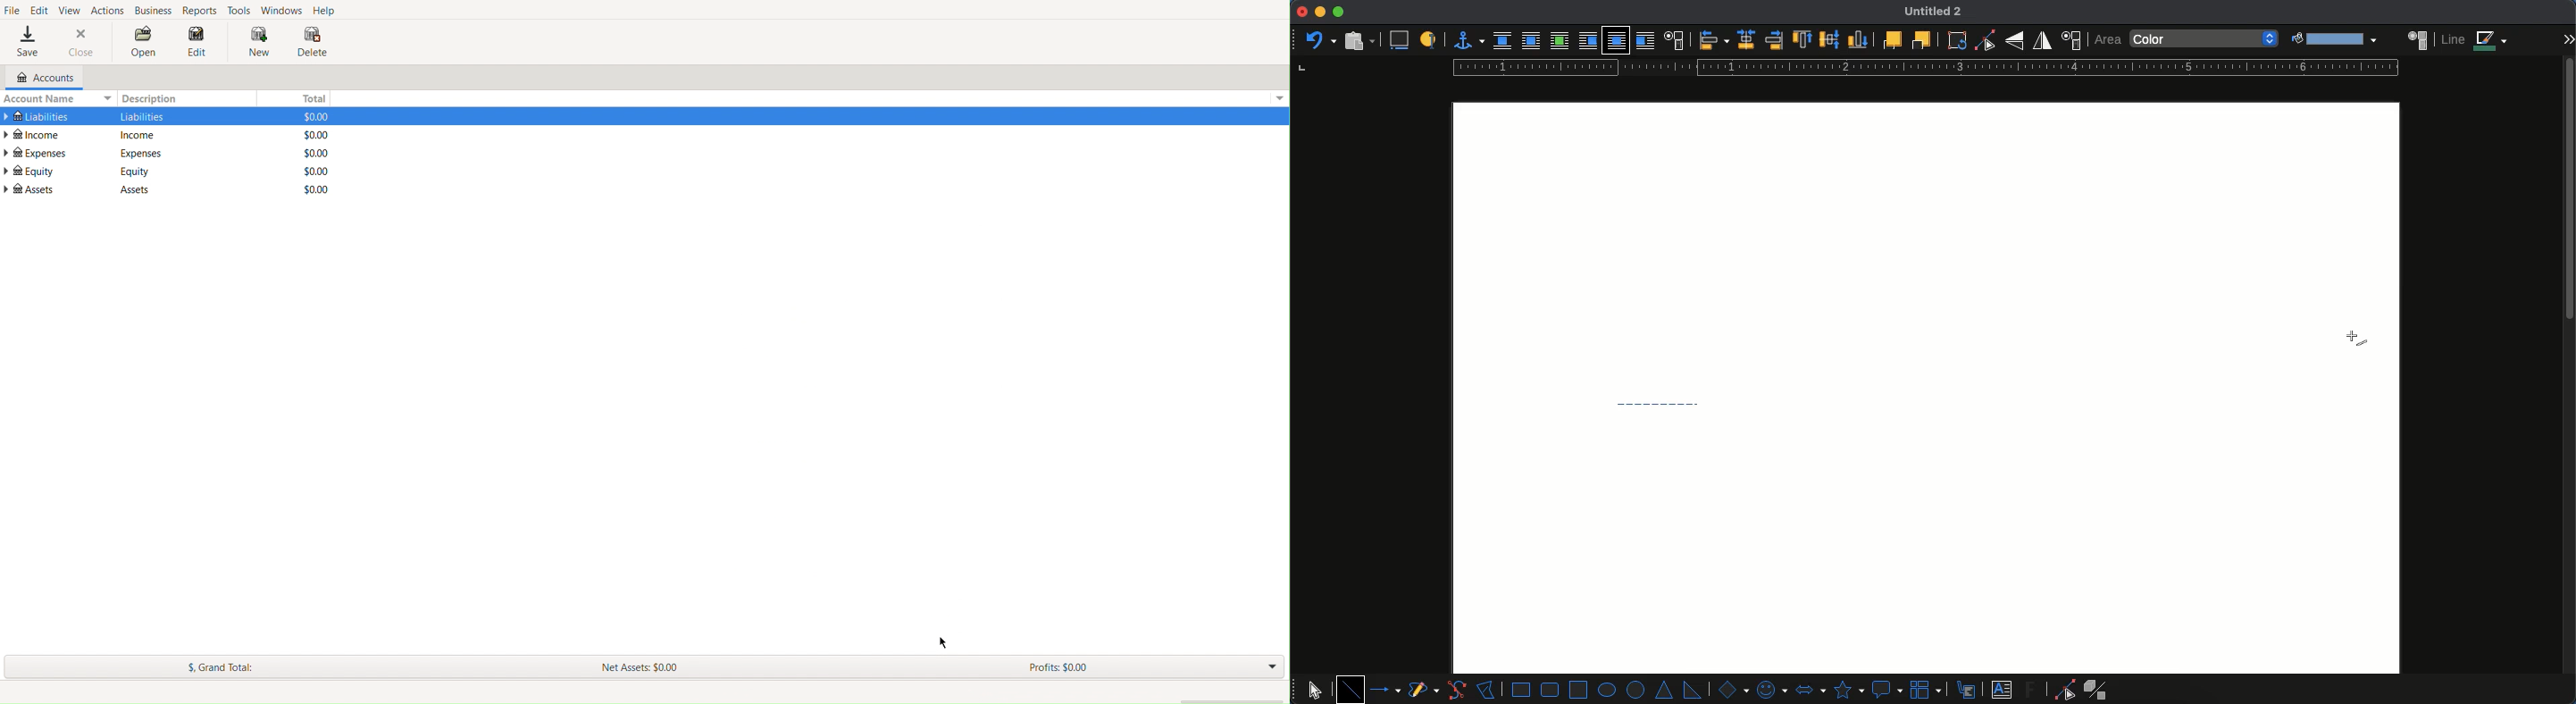  I want to click on Total, so click(311, 96).